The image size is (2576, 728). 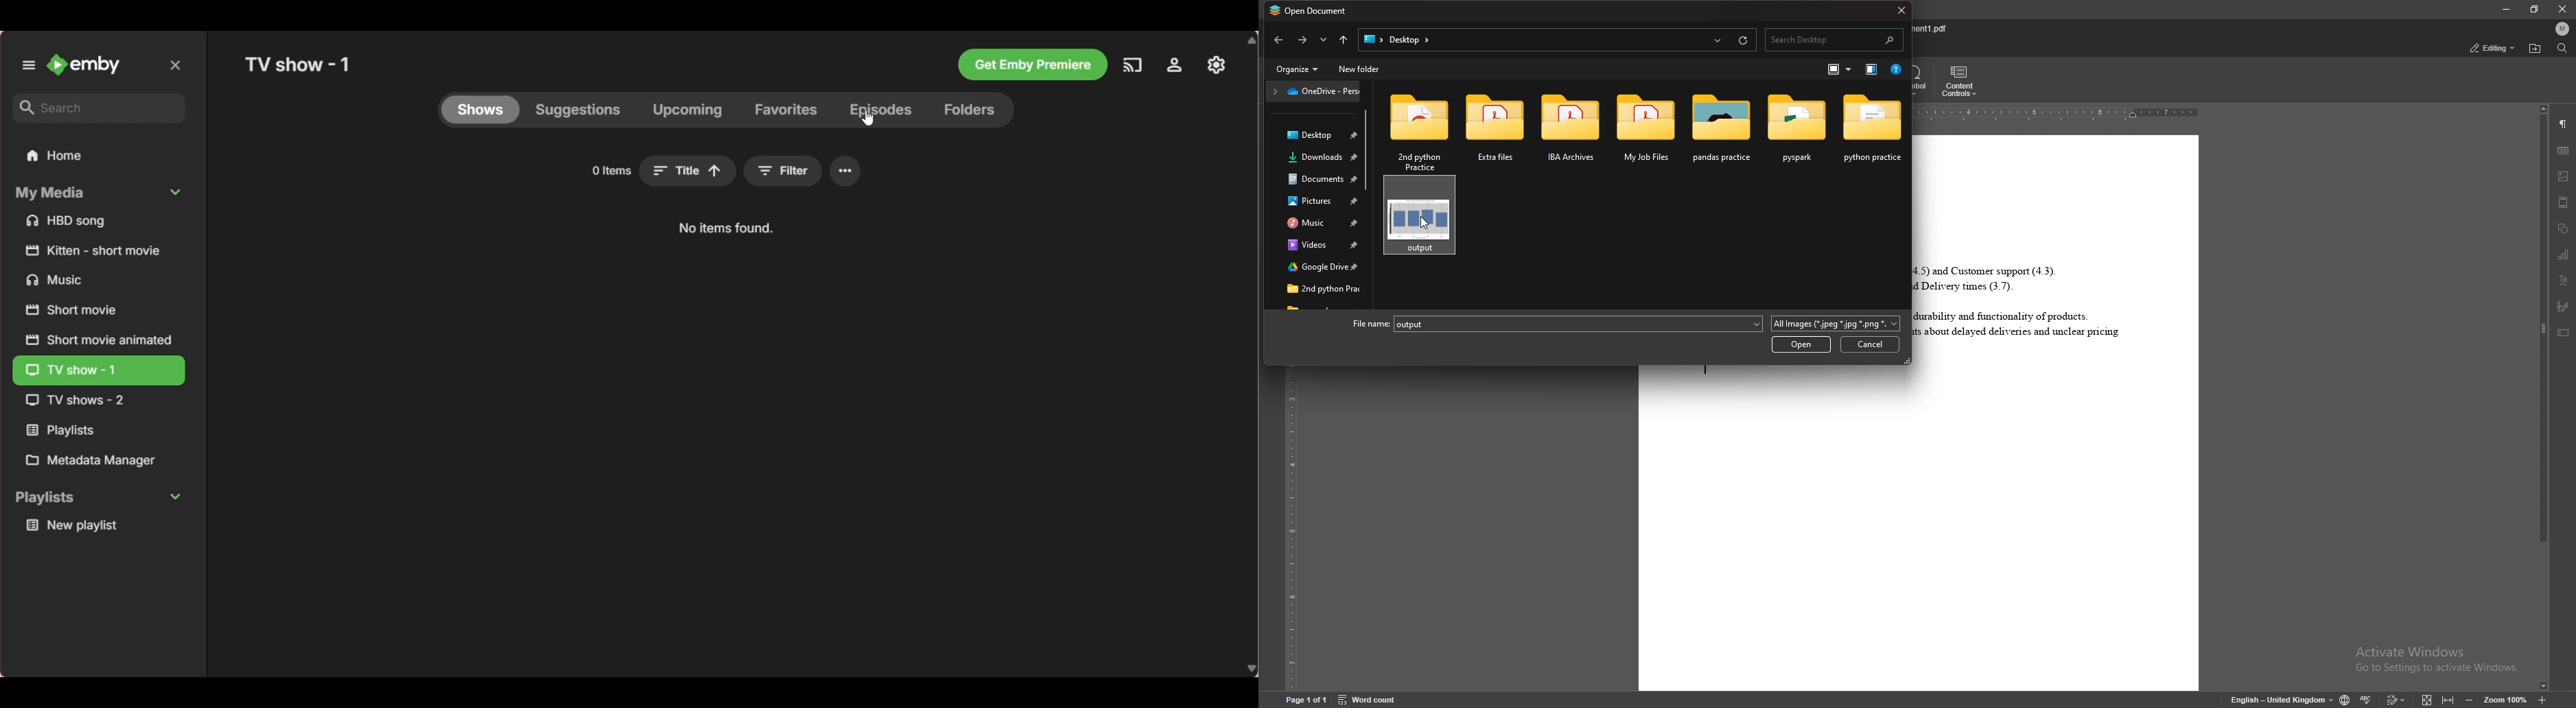 What do you see at coordinates (1313, 244) in the screenshot?
I see `folder` at bounding box center [1313, 244].